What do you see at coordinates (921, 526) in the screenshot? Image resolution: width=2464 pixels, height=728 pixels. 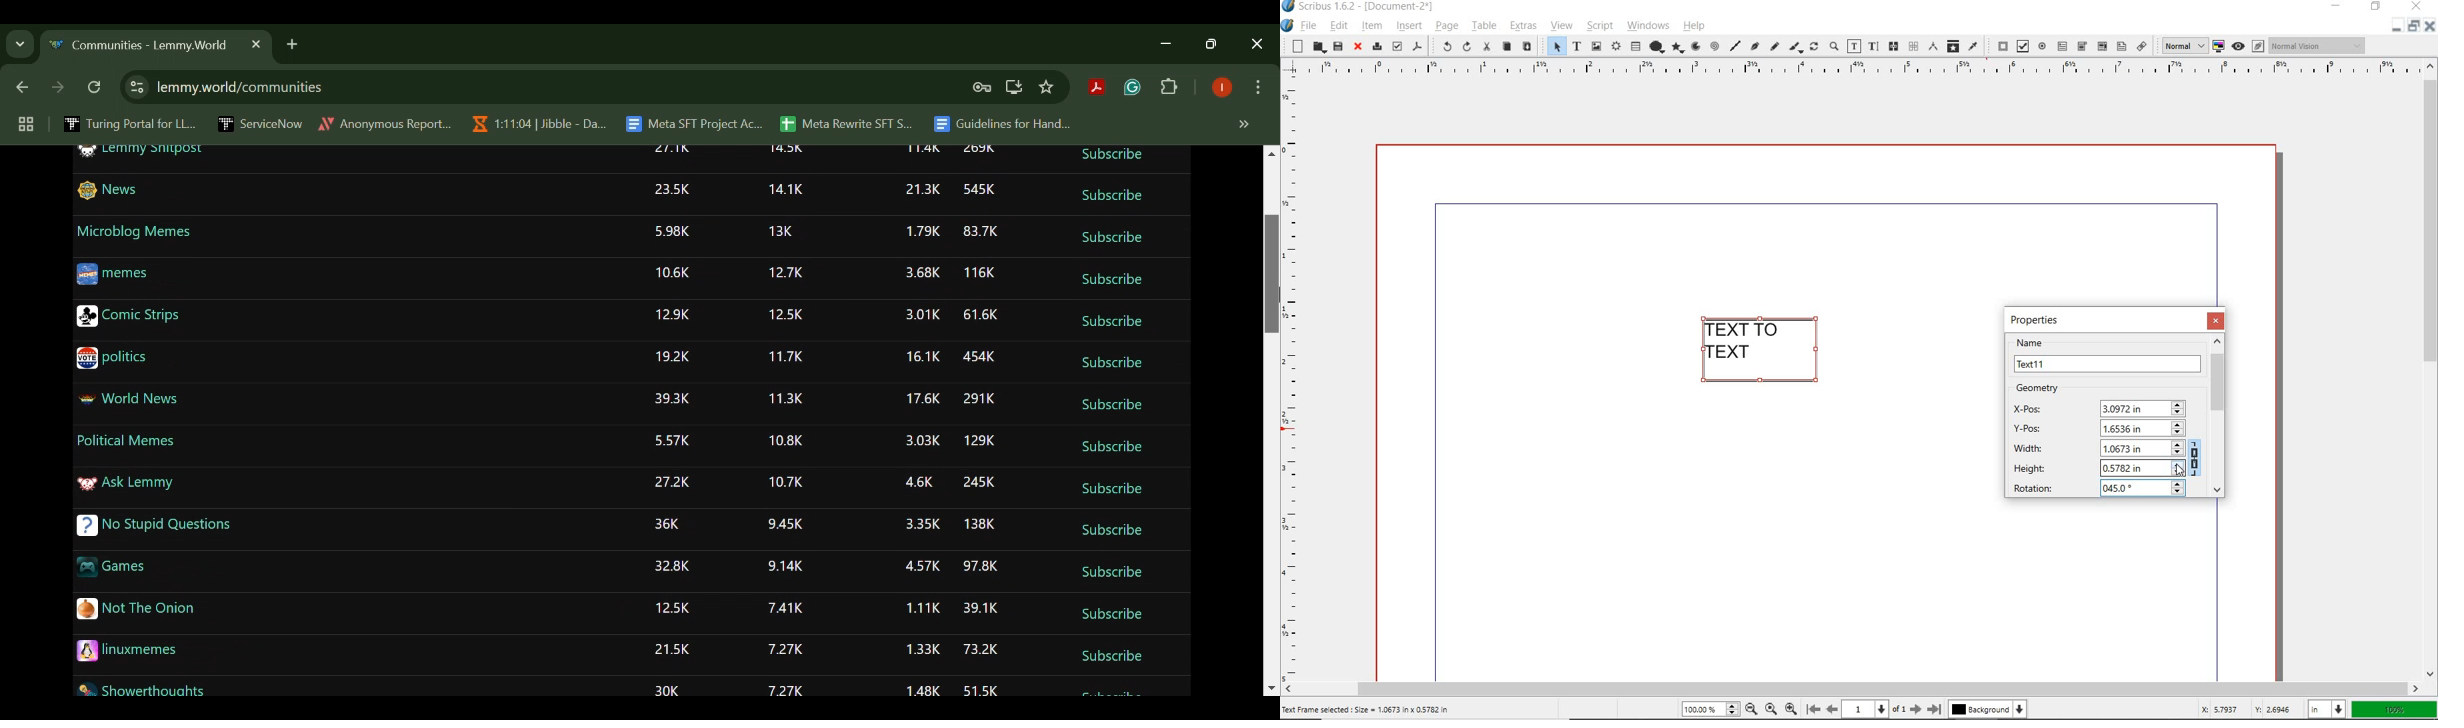 I see `3.35K` at bounding box center [921, 526].